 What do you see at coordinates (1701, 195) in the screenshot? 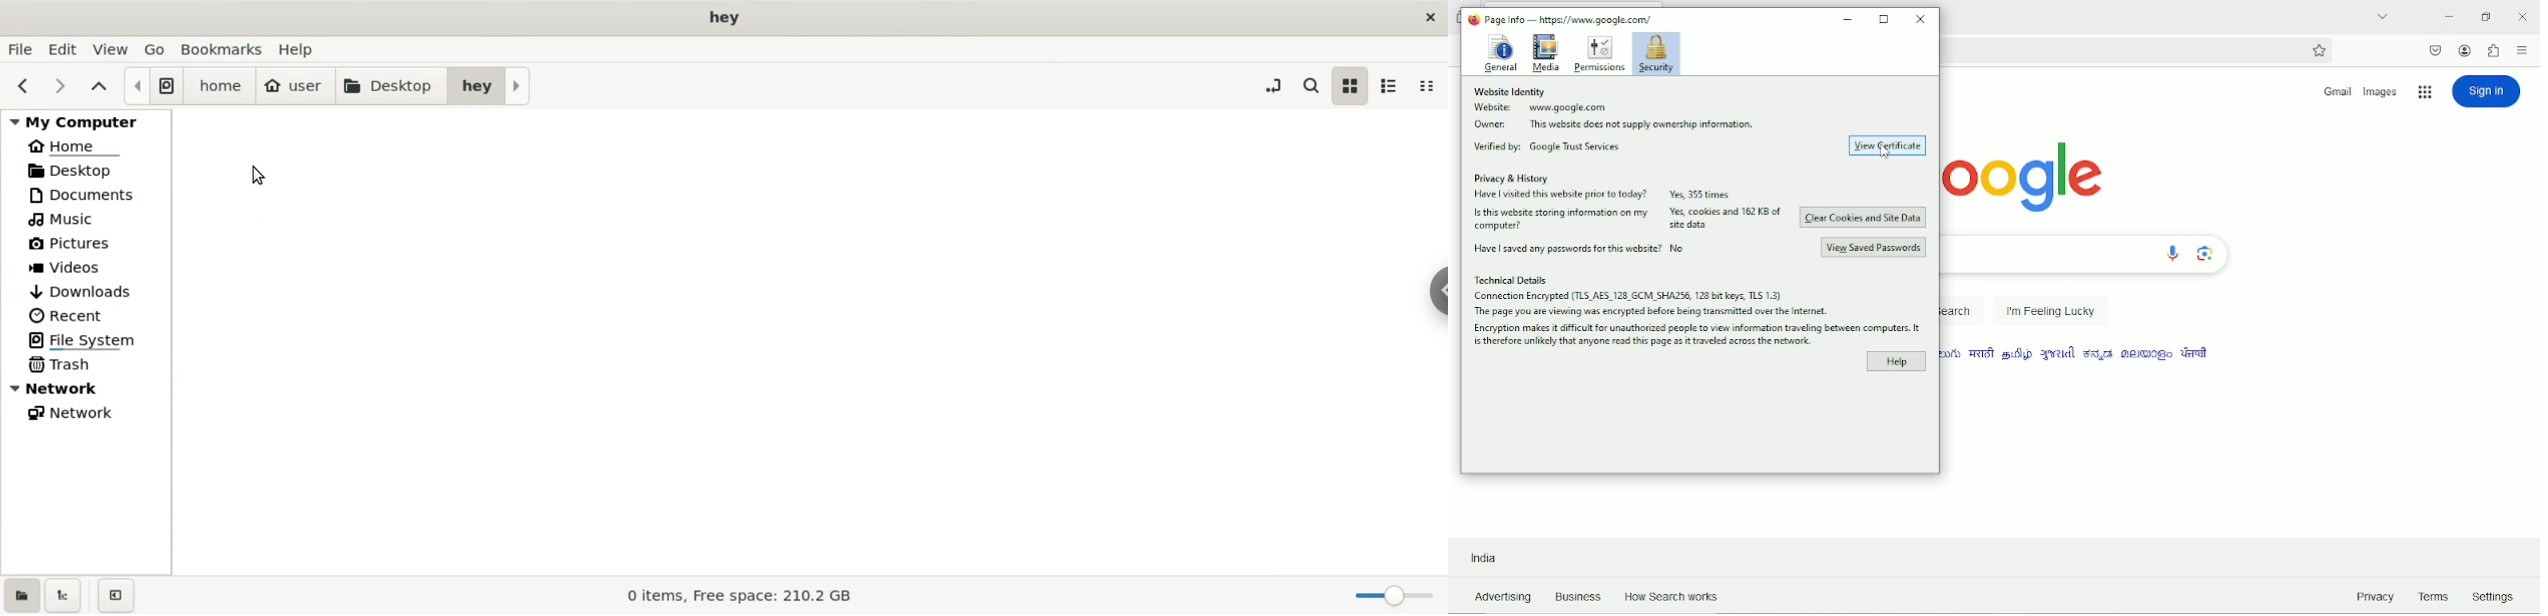
I see `Yes, 355 times` at bounding box center [1701, 195].